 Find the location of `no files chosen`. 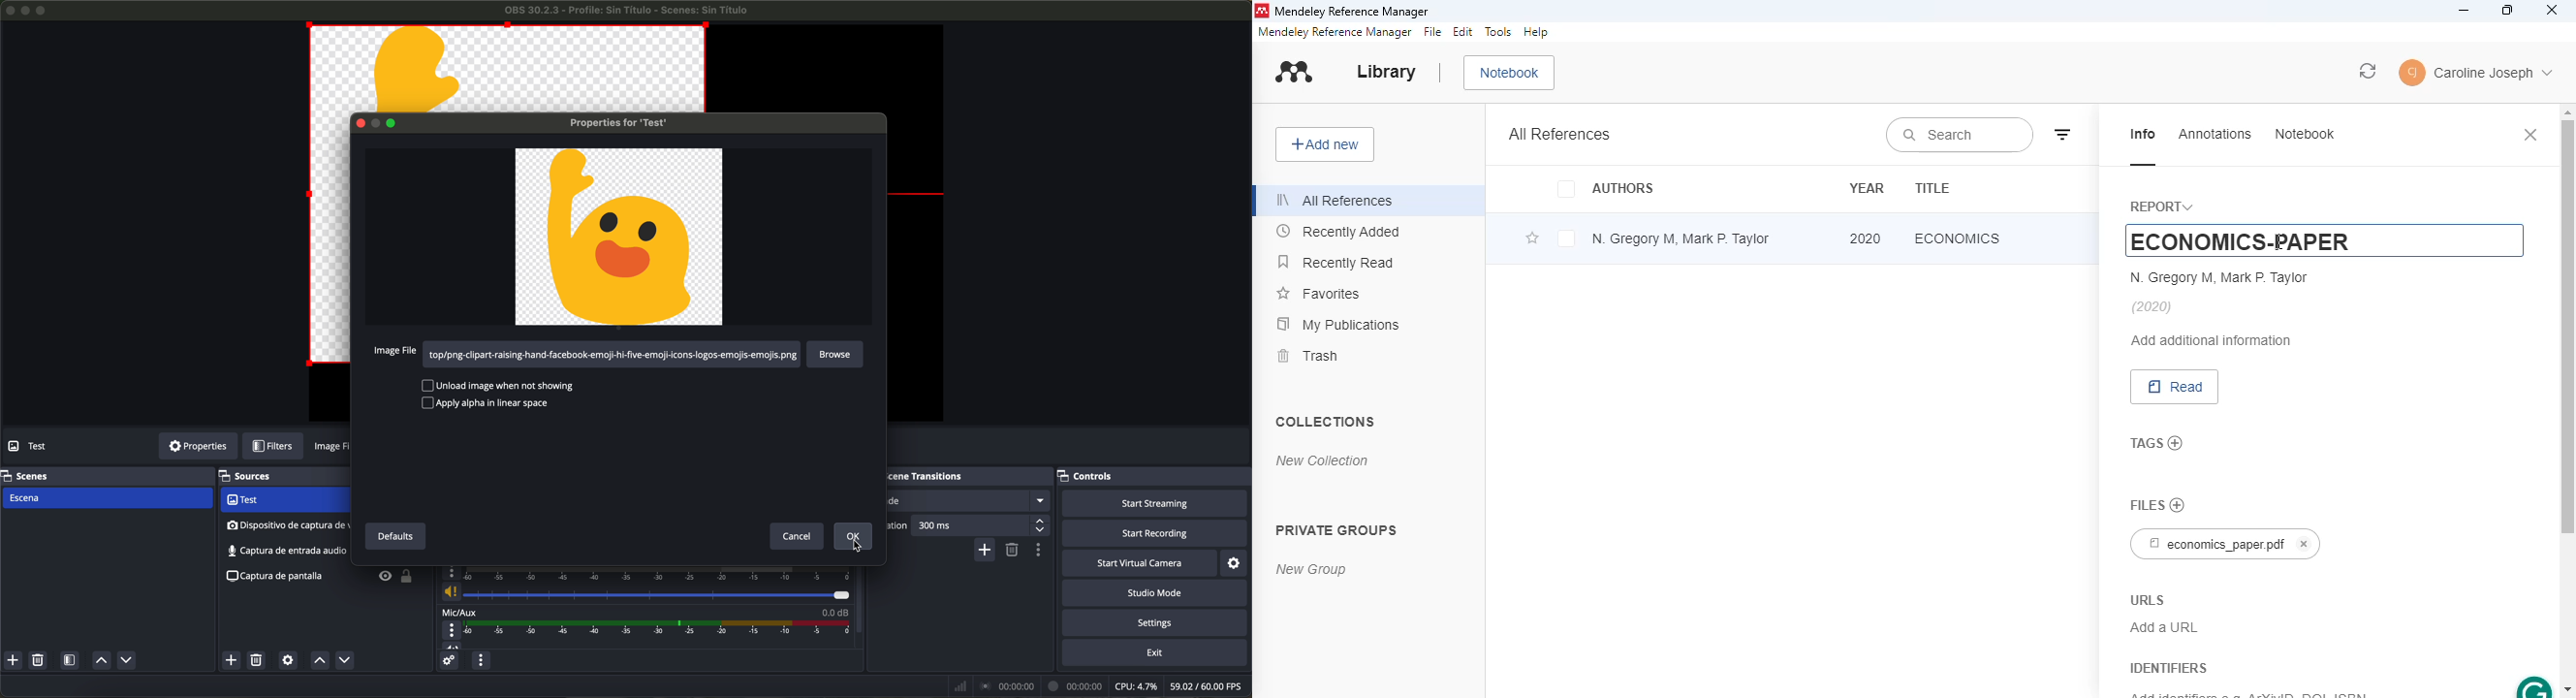

no files chosen is located at coordinates (2178, 505).